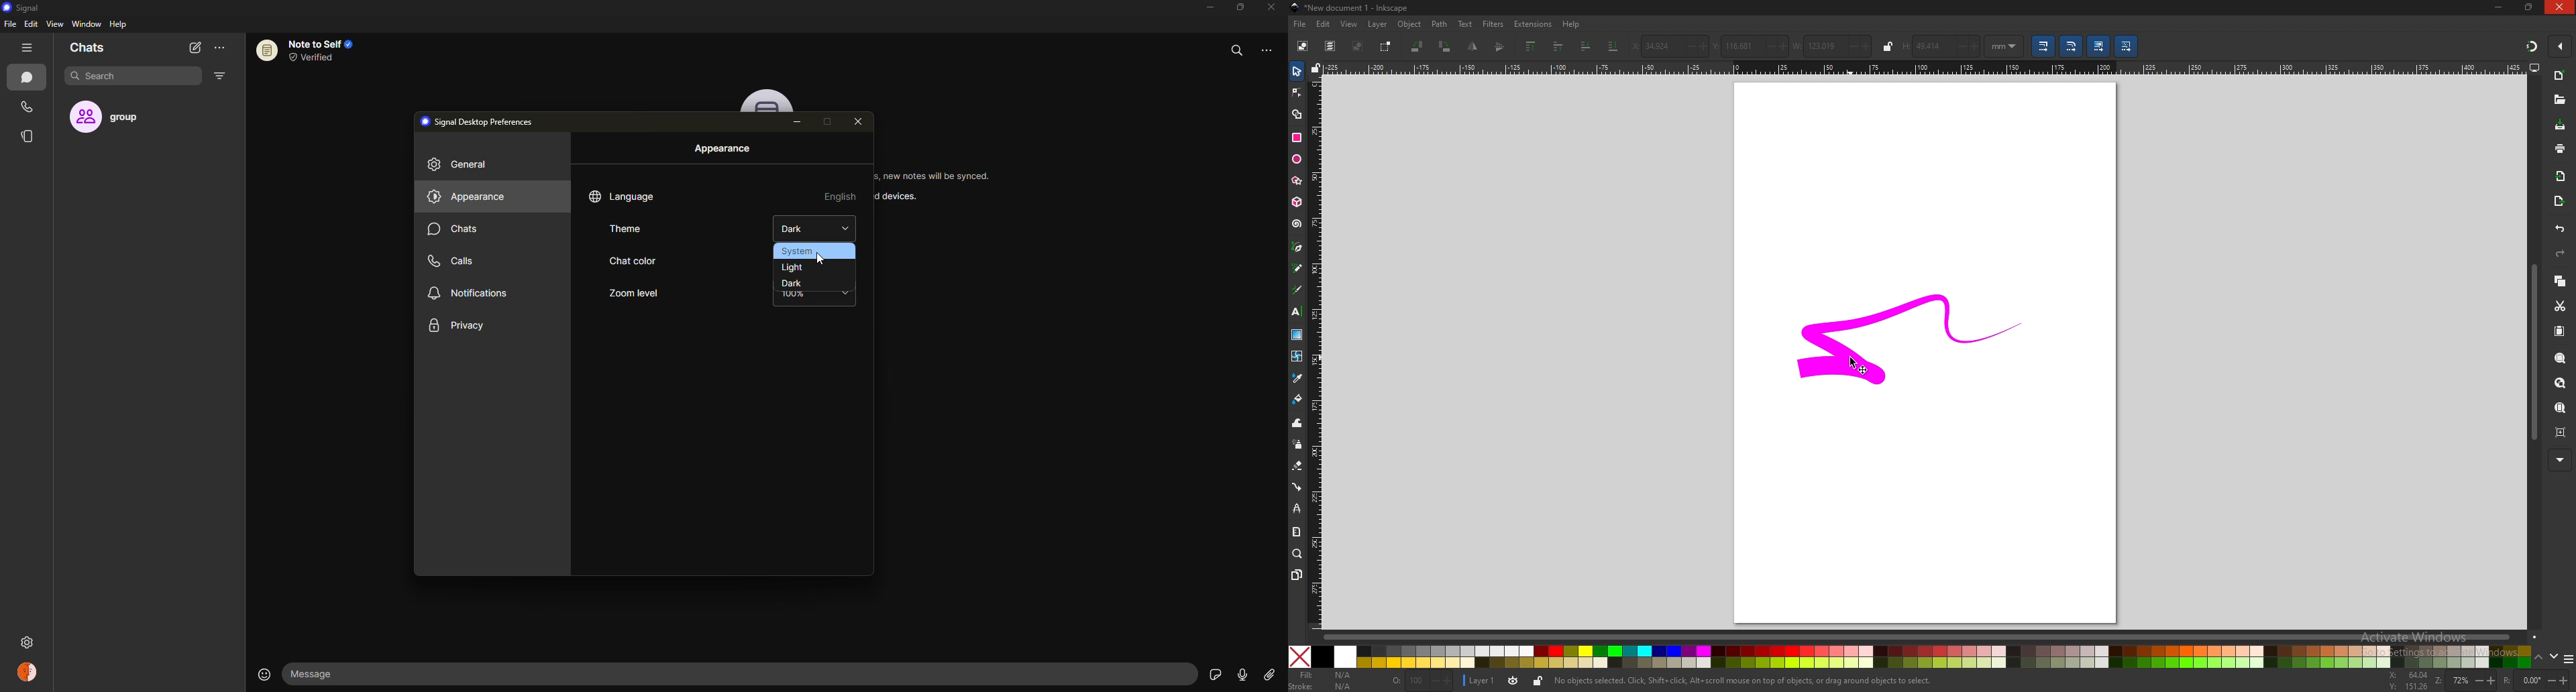 Image resolution: width=2576 pixels, height=700 pixels. I want to click on pages, so click(1297, 575).